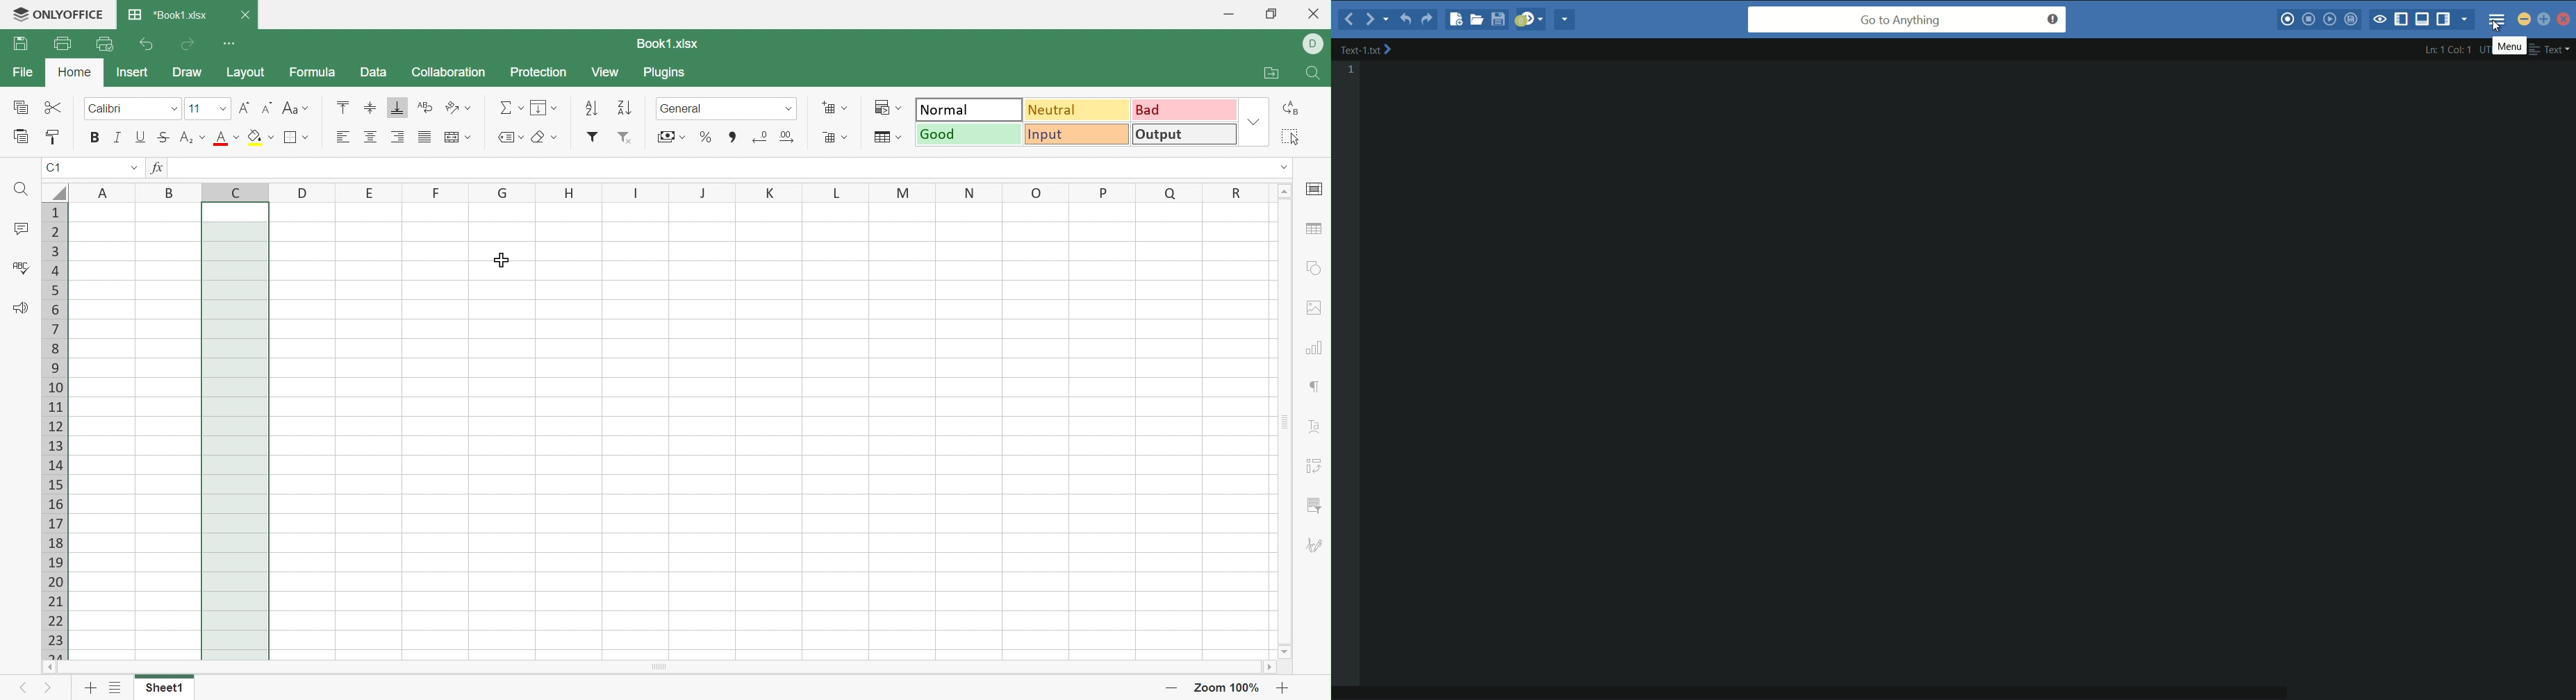 The image size is (2576, 700). What do you see at coordinates (422, 105) in the screenshot?
I see `Wrap Text` at bounding box center [422, 105].